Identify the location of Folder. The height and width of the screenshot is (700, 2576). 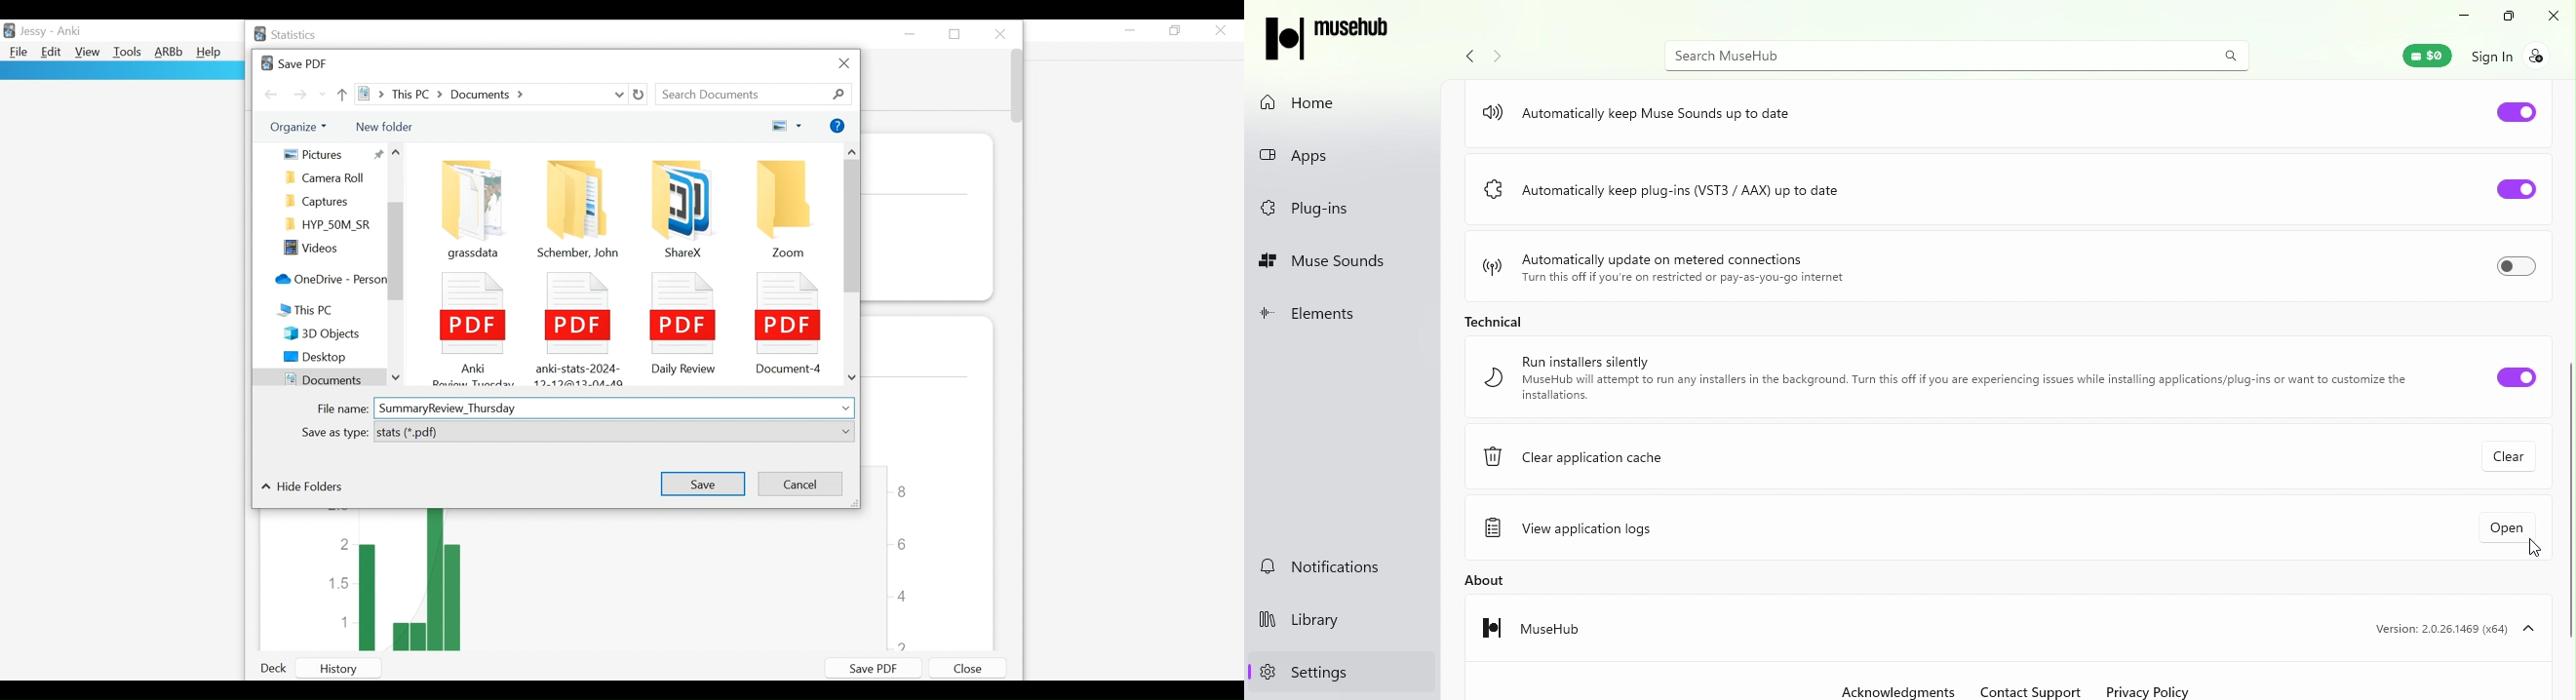
(329, 226).